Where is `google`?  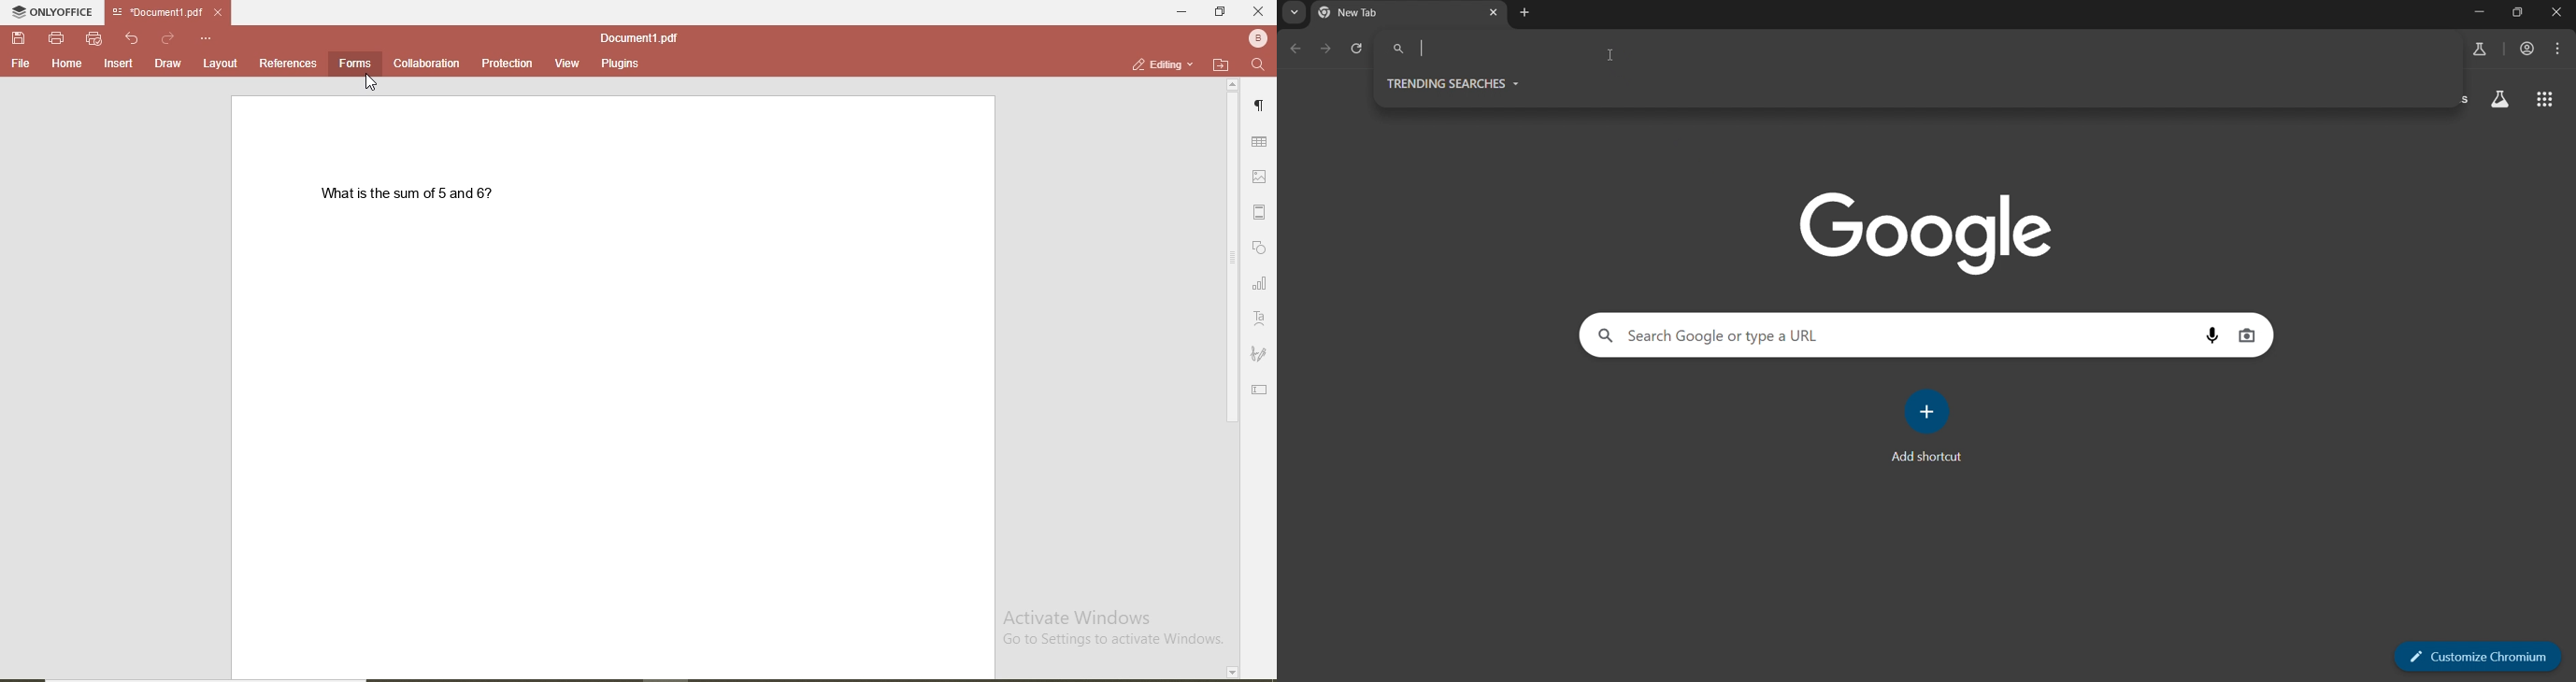 google is located at coordinates (1927, 229).